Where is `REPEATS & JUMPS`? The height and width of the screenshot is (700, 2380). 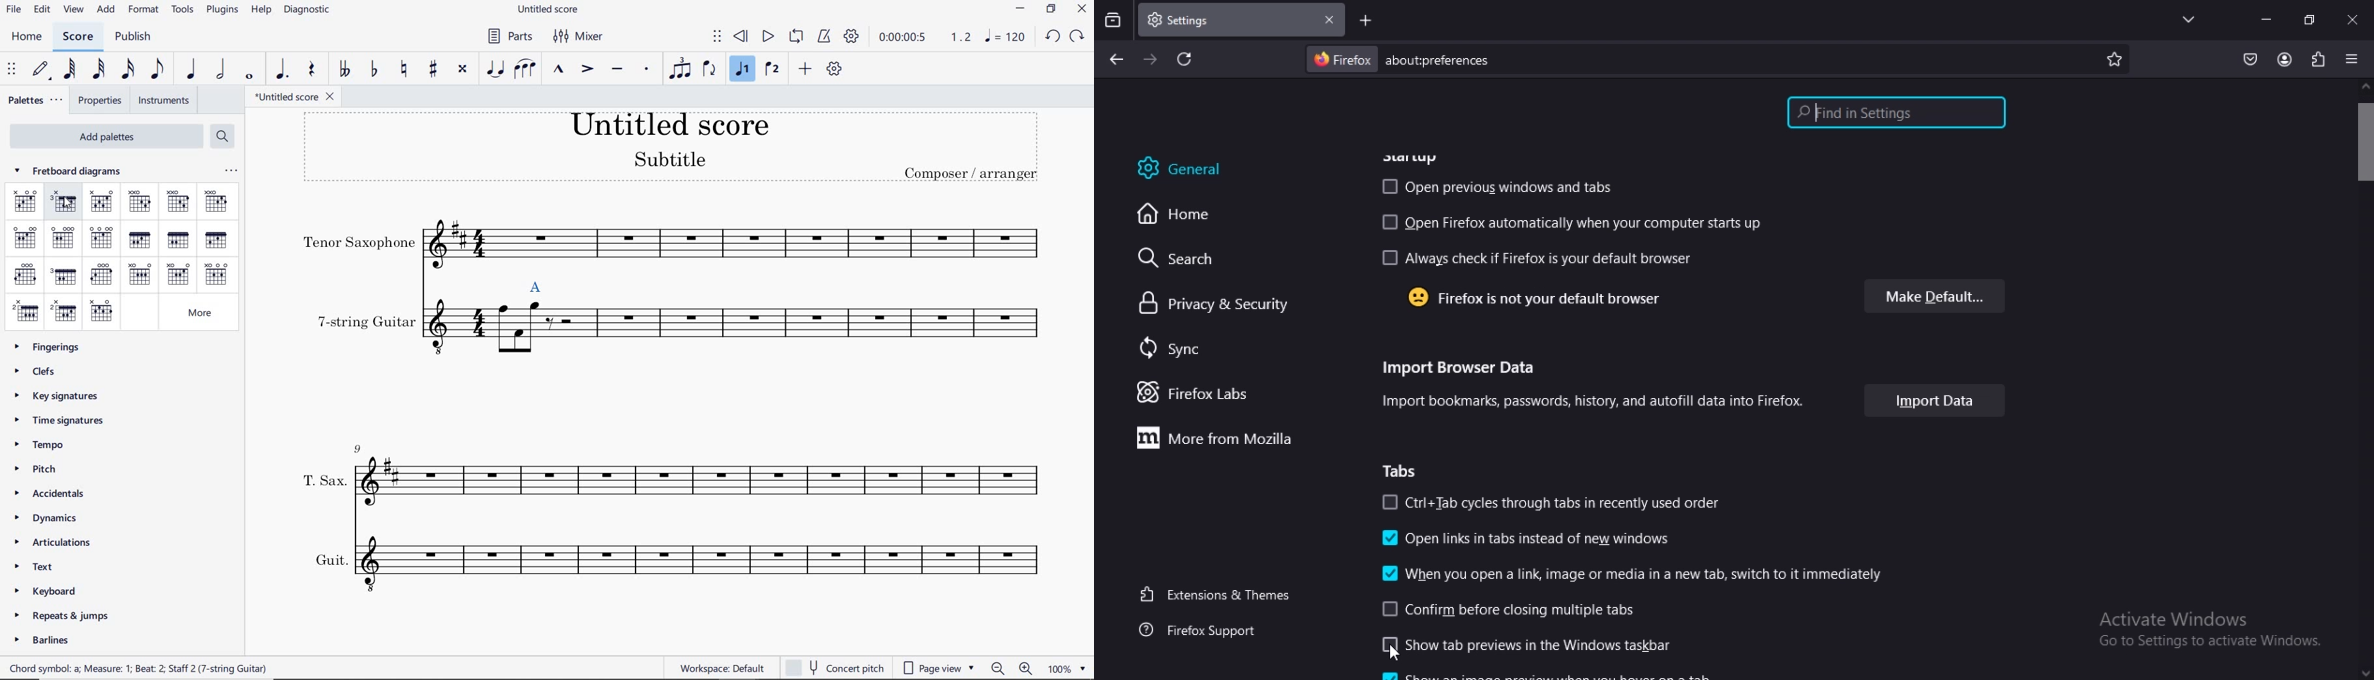 REPEATS & JUMPS is located at coordinates (65, 614).